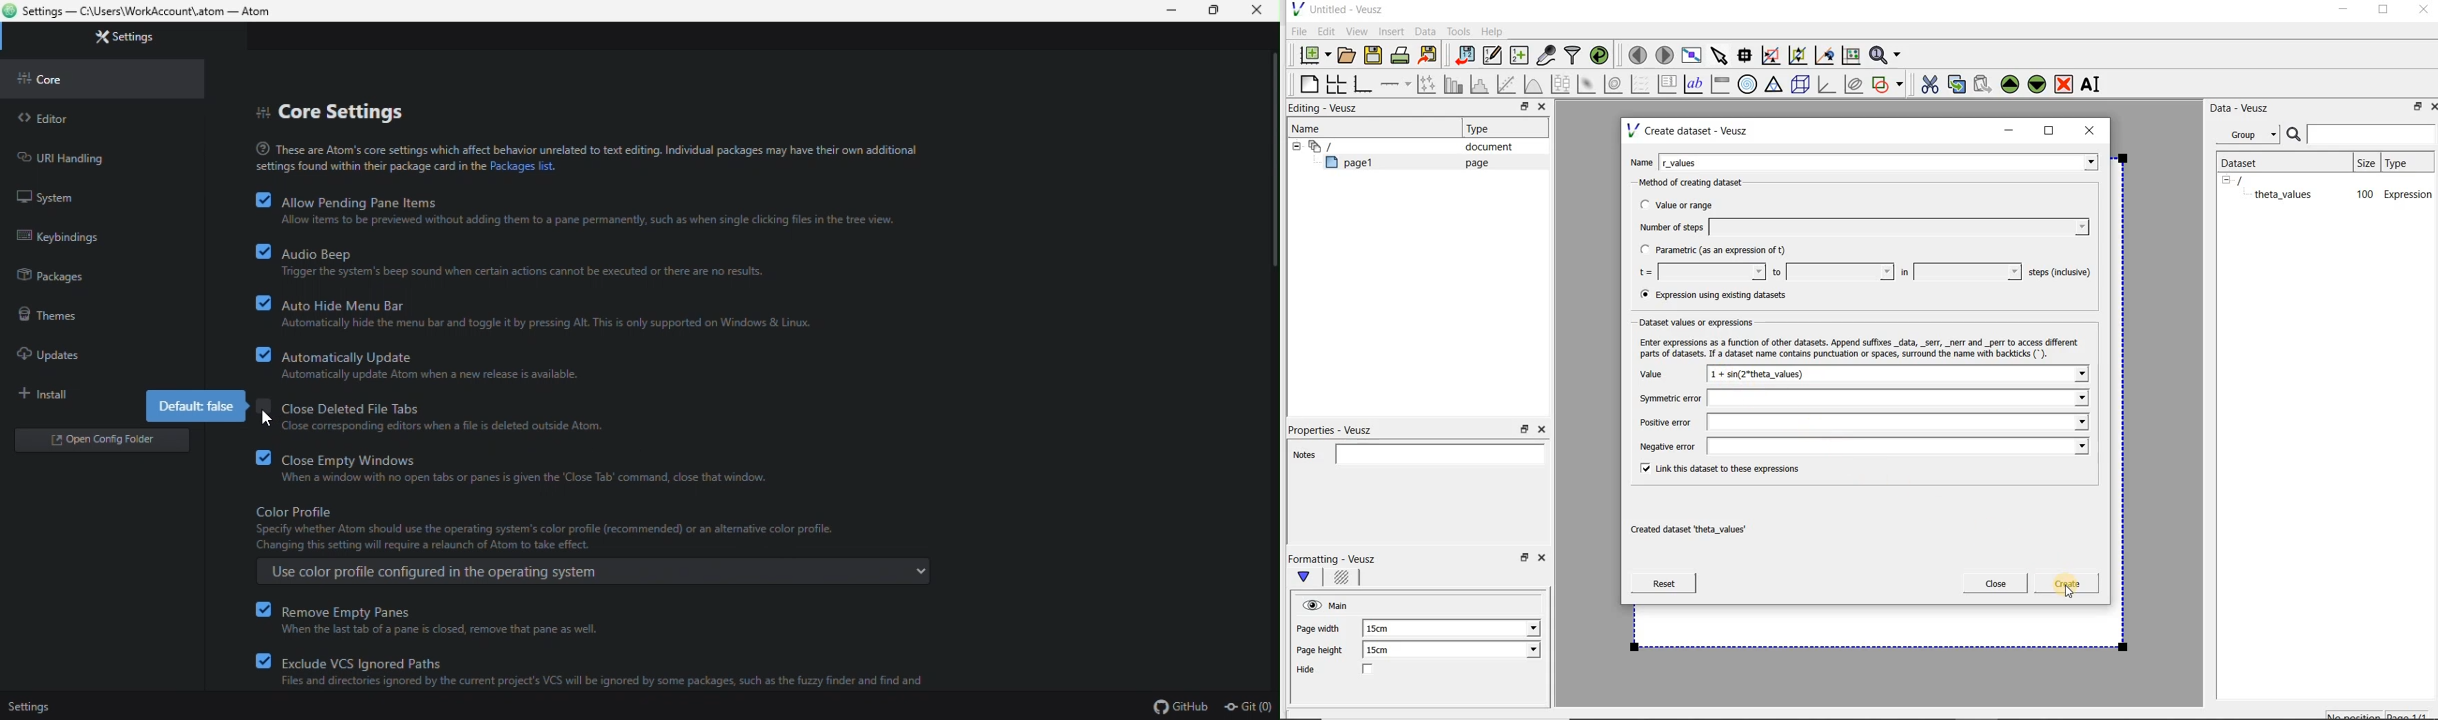  I want to click on theta_values, so click(2286, 194).